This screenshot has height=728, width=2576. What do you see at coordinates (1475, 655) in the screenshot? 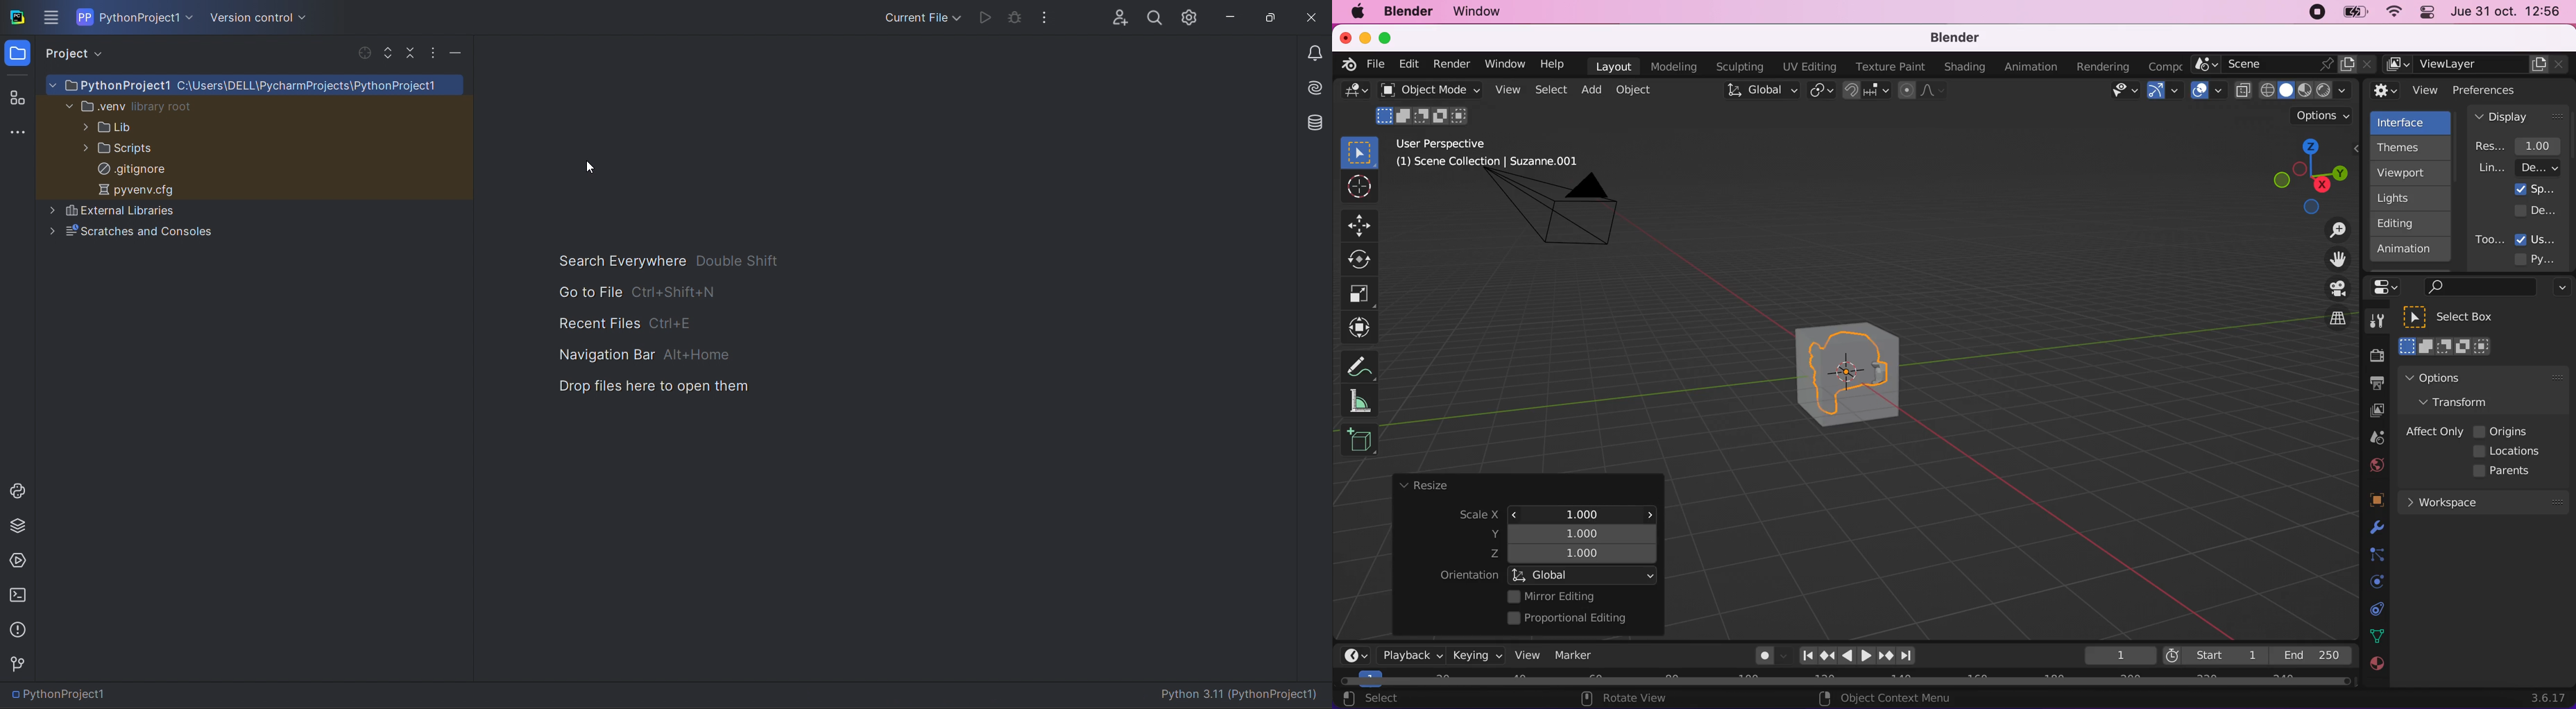
I see `keying` at bounding box center [1475, 655].